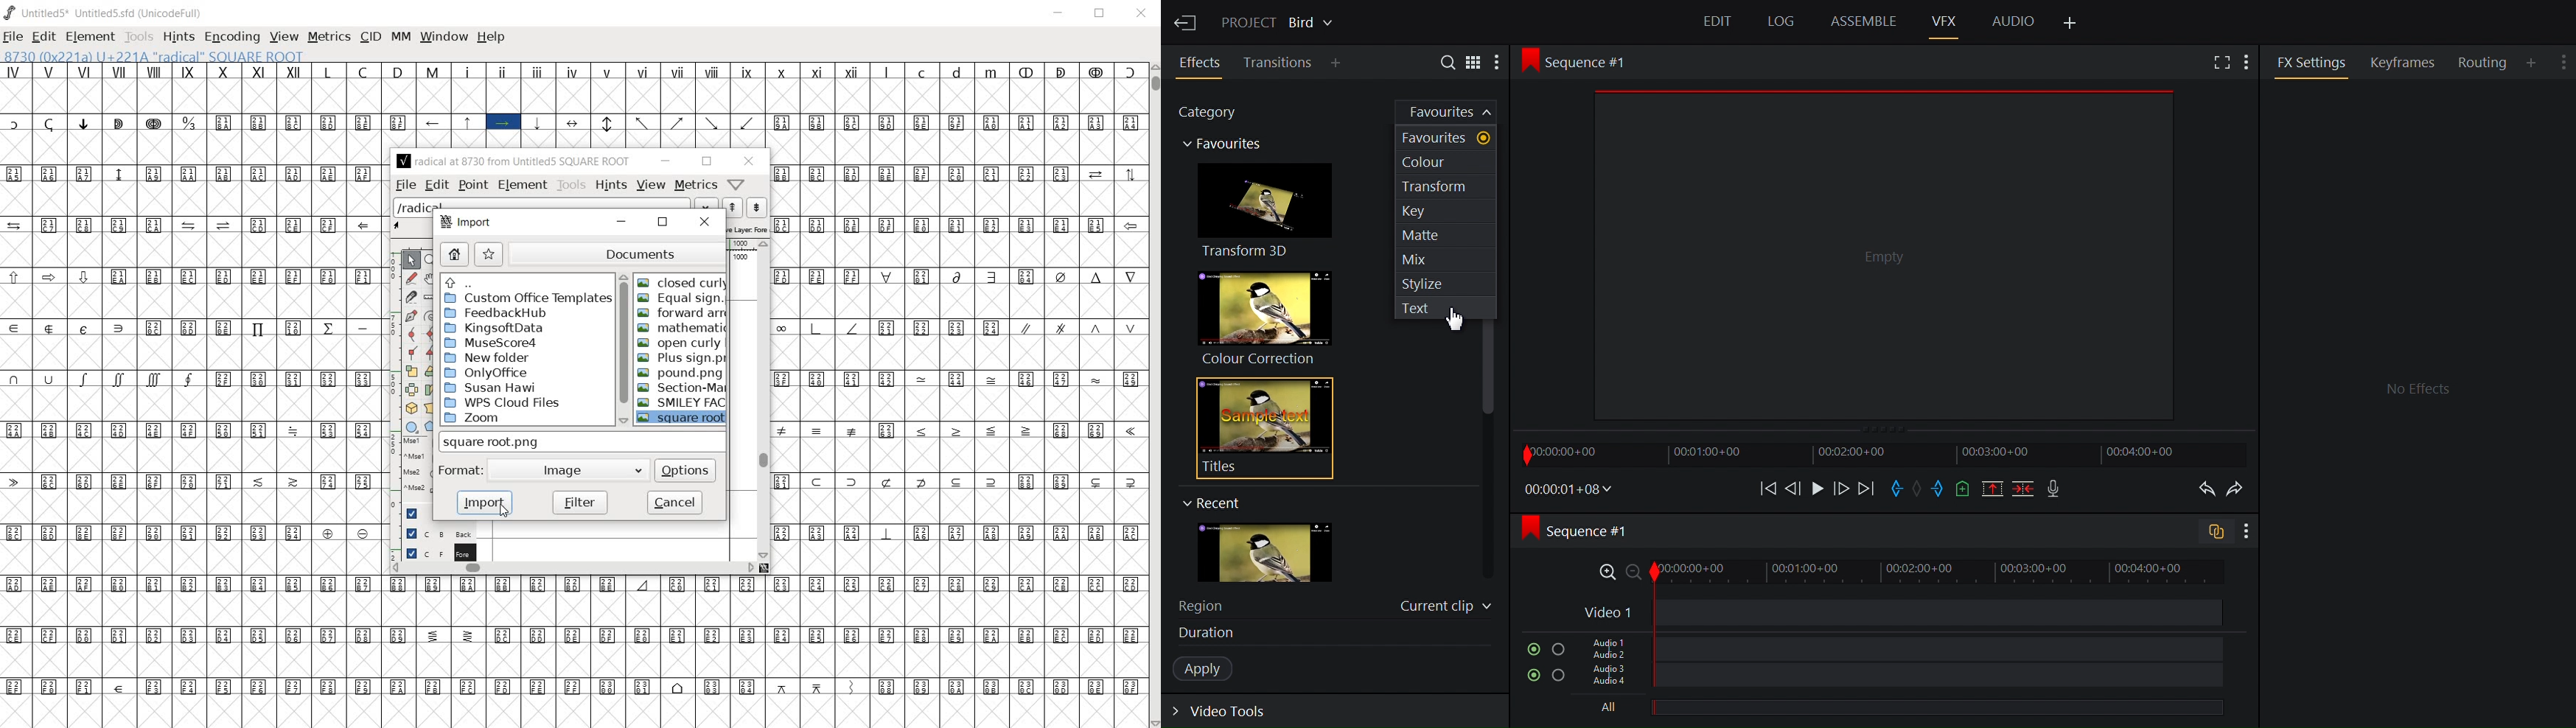  I want to click on Mute/Unmute, so click(1531, 676).